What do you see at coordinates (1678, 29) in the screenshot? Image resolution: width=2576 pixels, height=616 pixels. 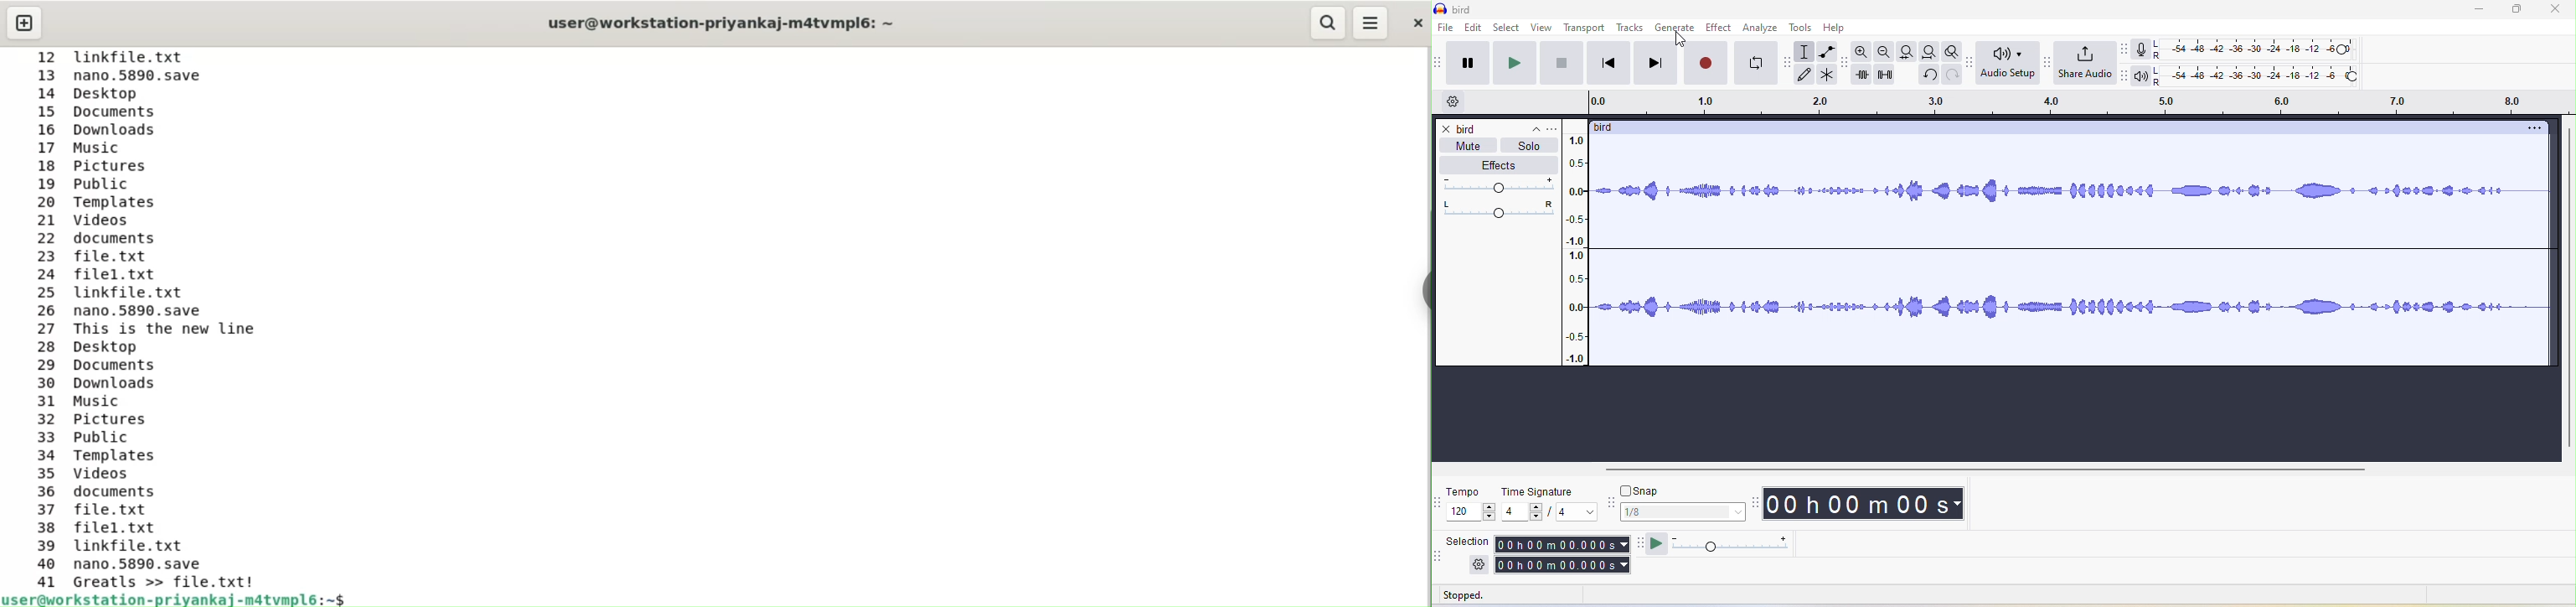 I see `generate` at bounding box center [1678, 29].